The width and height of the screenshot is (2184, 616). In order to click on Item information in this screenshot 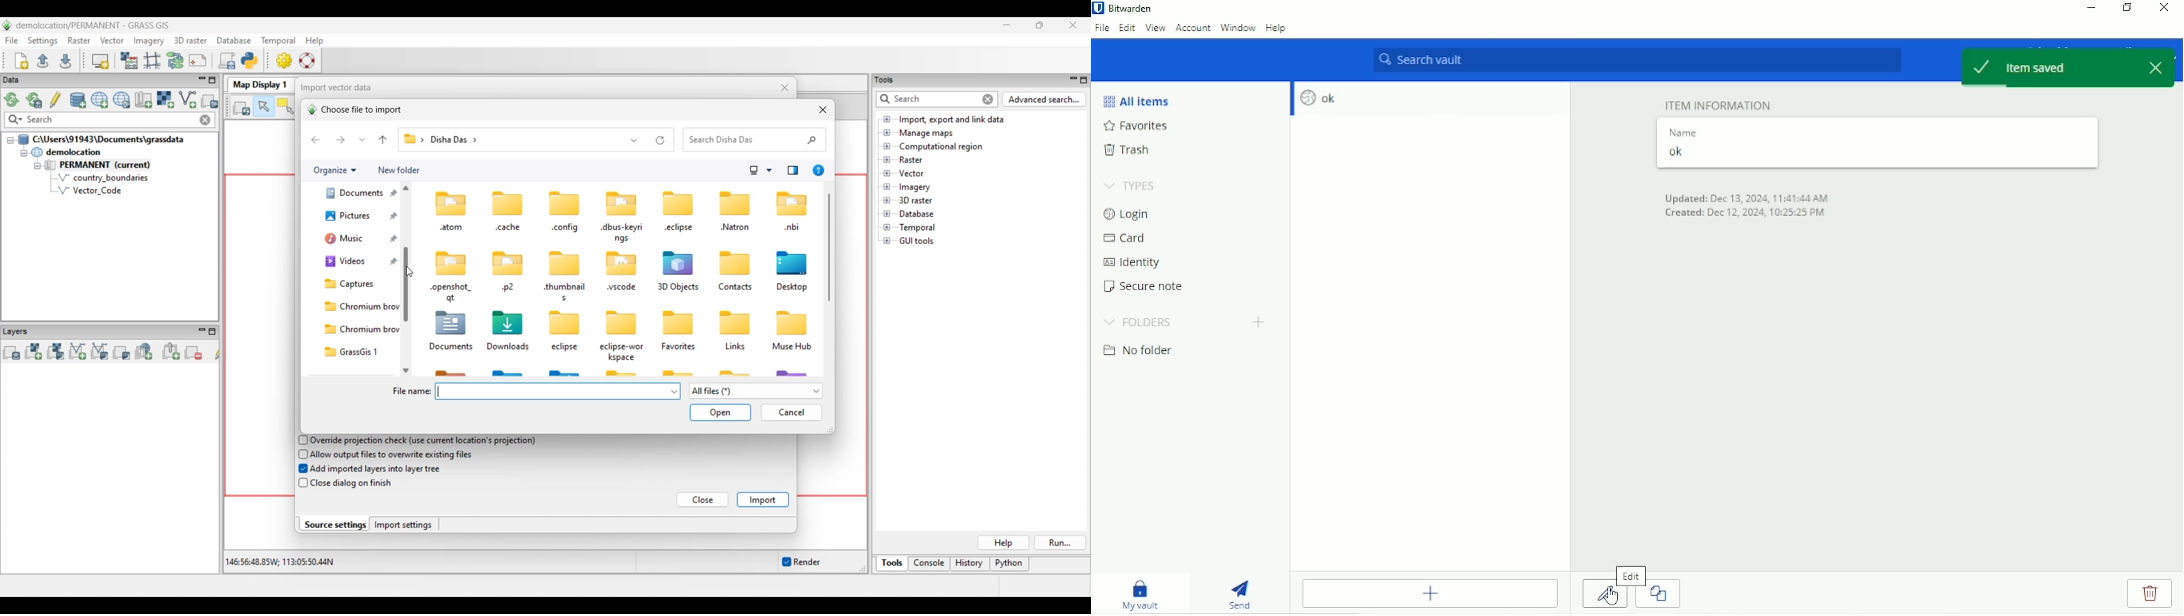, I will do `click(1719, 105)`.